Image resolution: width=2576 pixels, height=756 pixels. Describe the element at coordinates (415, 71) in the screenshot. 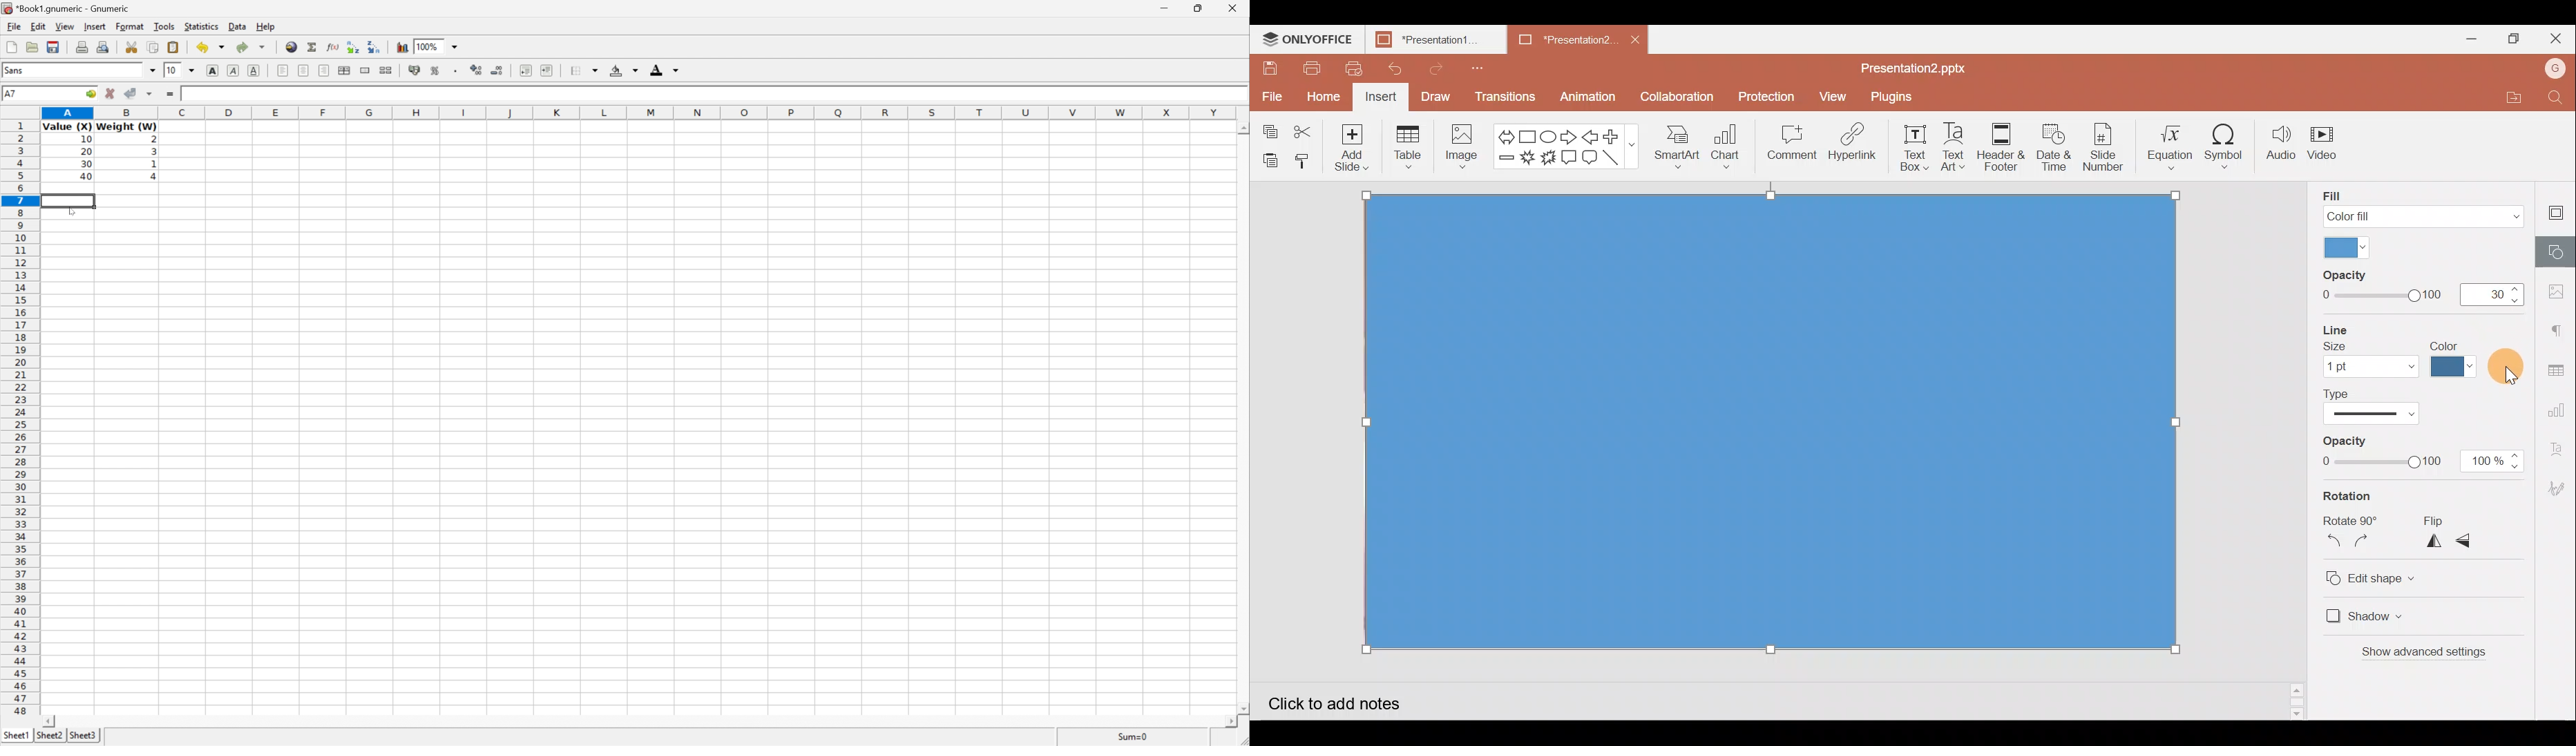

I see `Format selection as accounting` at that location.